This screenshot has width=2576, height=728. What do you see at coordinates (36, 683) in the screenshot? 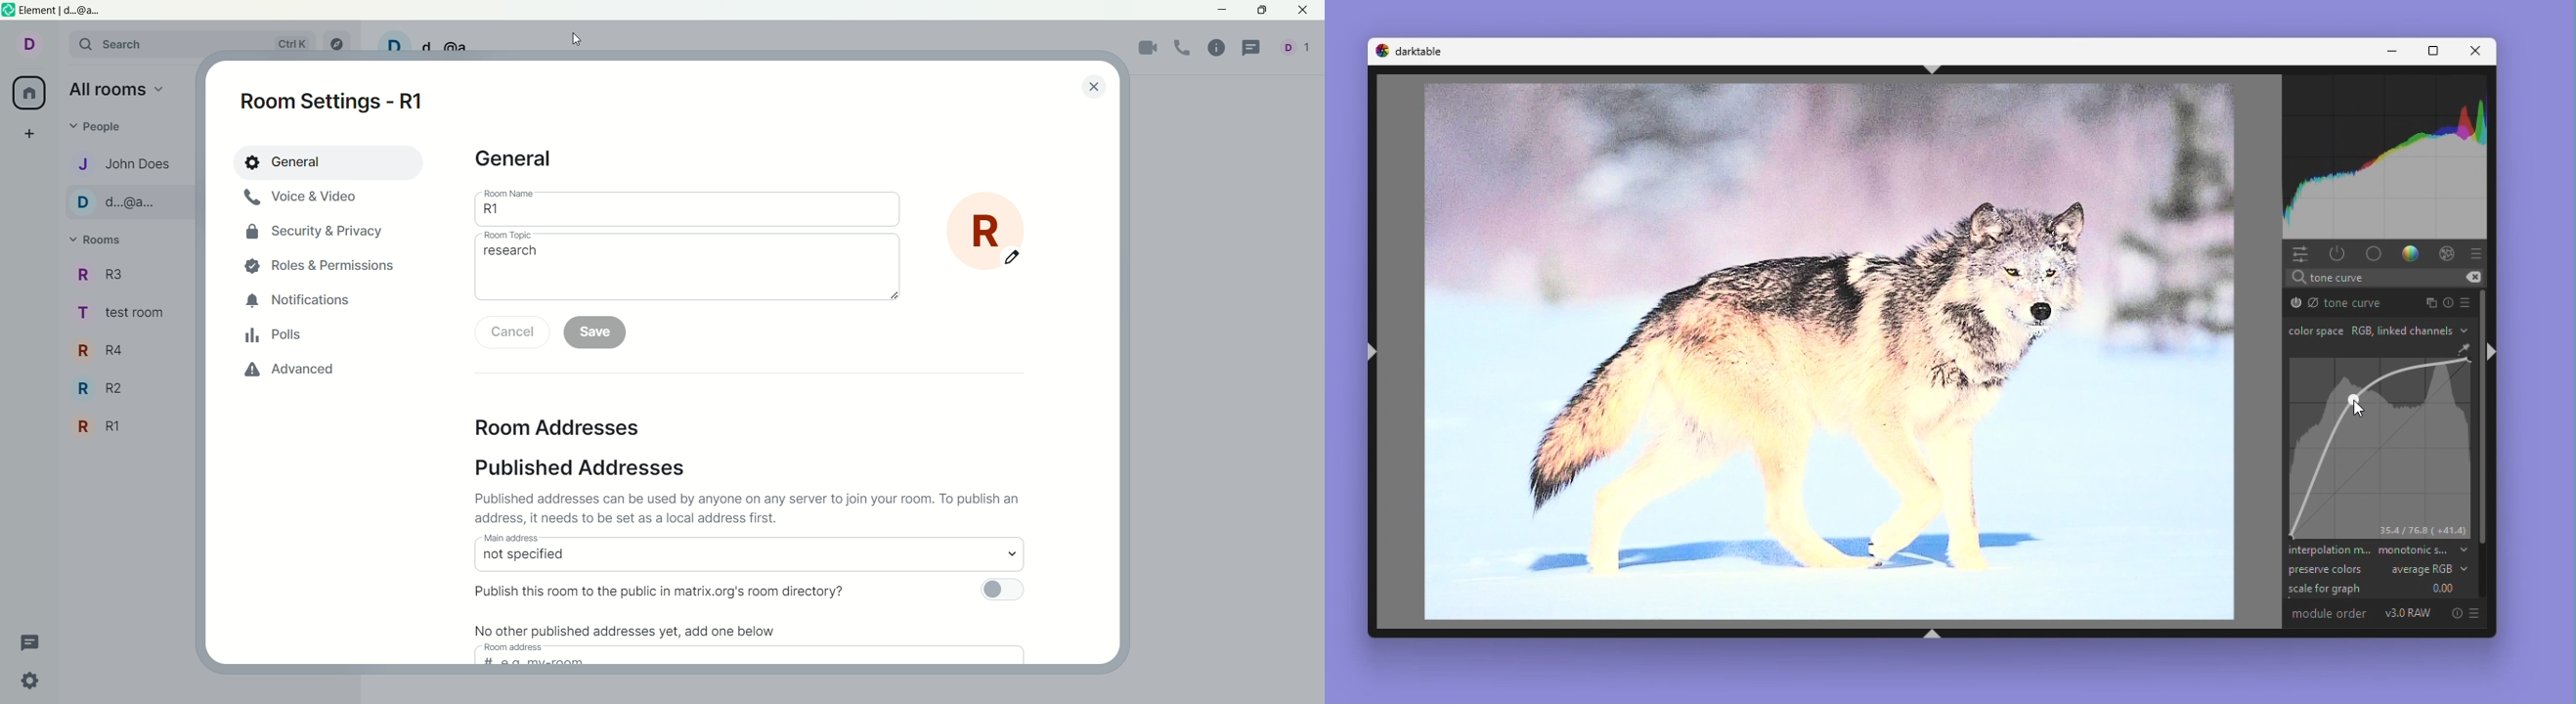
I see `quick settings` at bounding box center [36, 683].